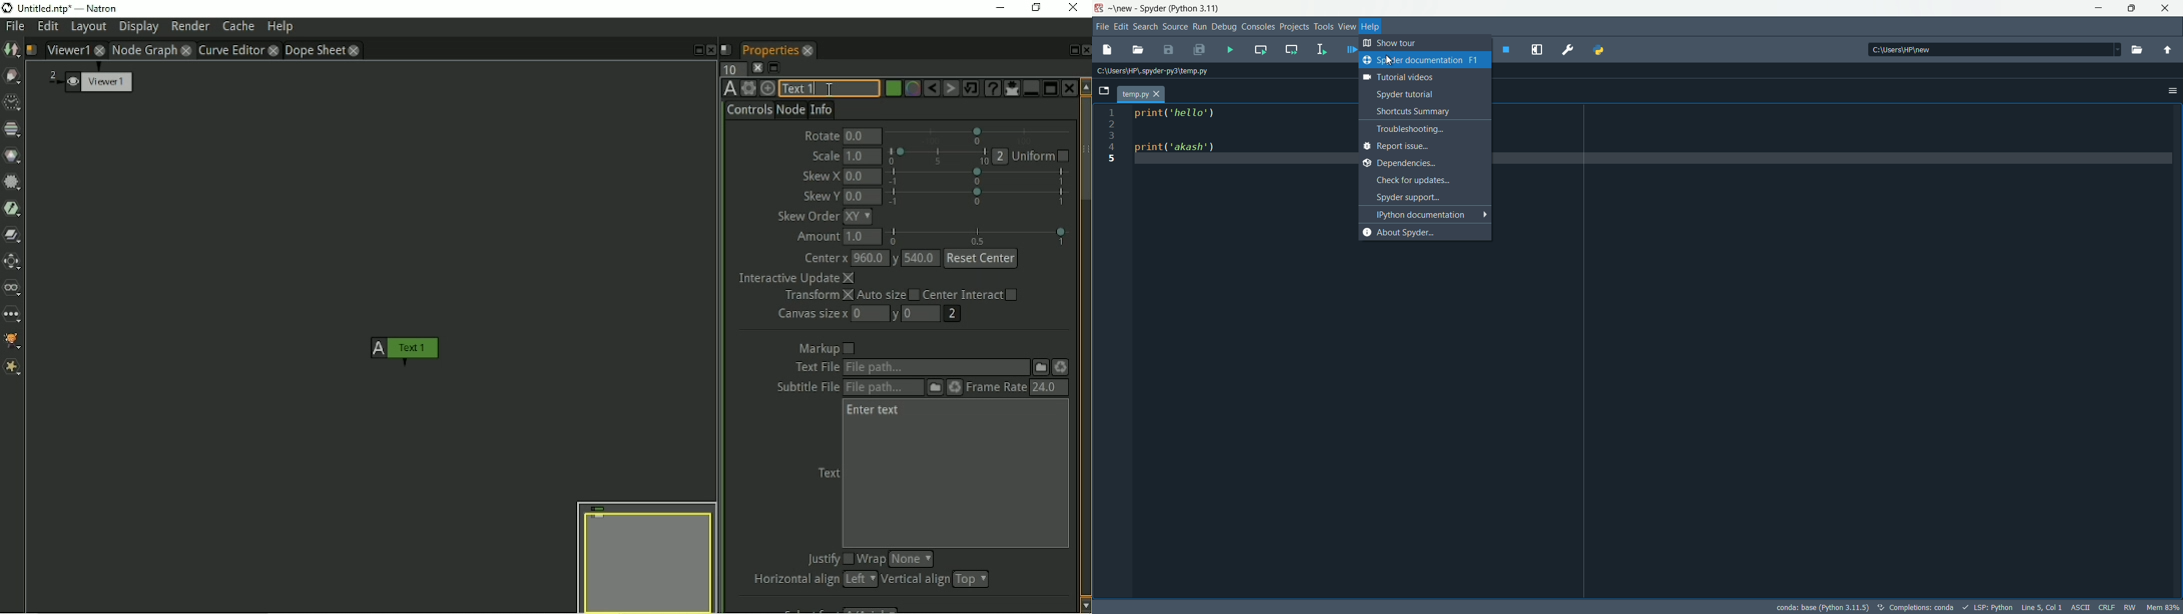 The width and height of the screenshot is (2184, 616). I want to click on app icon, so click(1101, 9).